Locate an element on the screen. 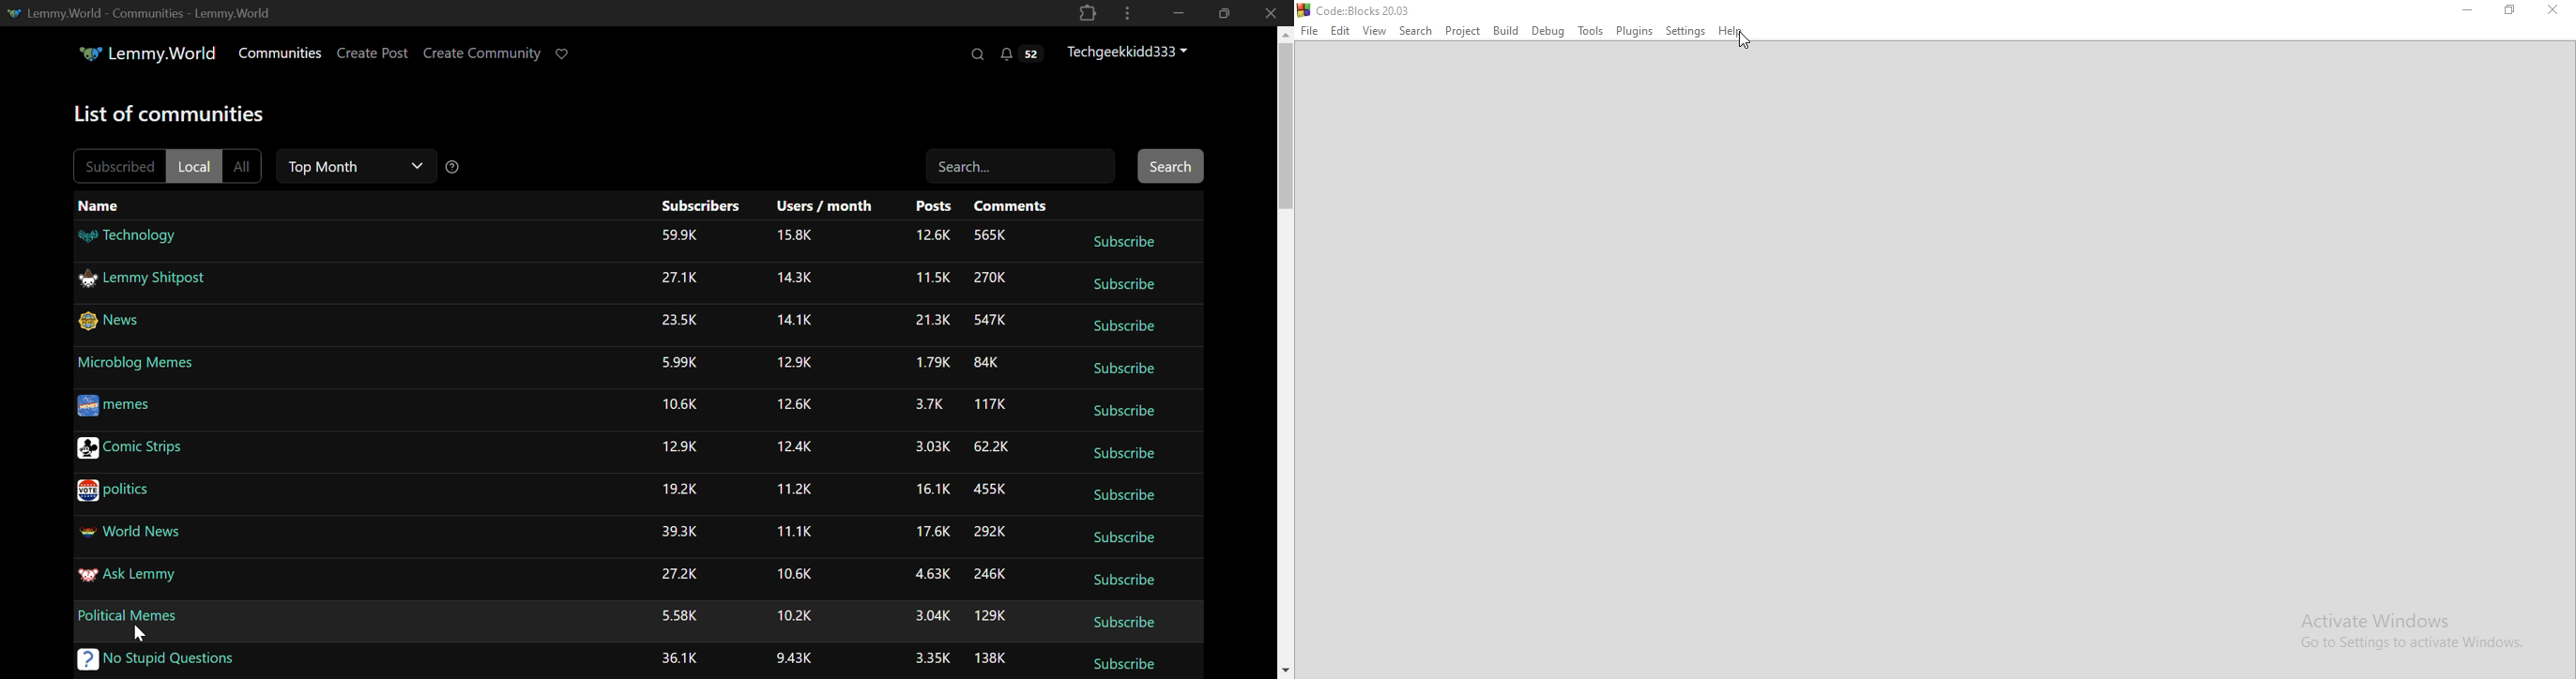 This screenshot has width=2576, height=700. Subscribe is located at coordinates (1123, 408).